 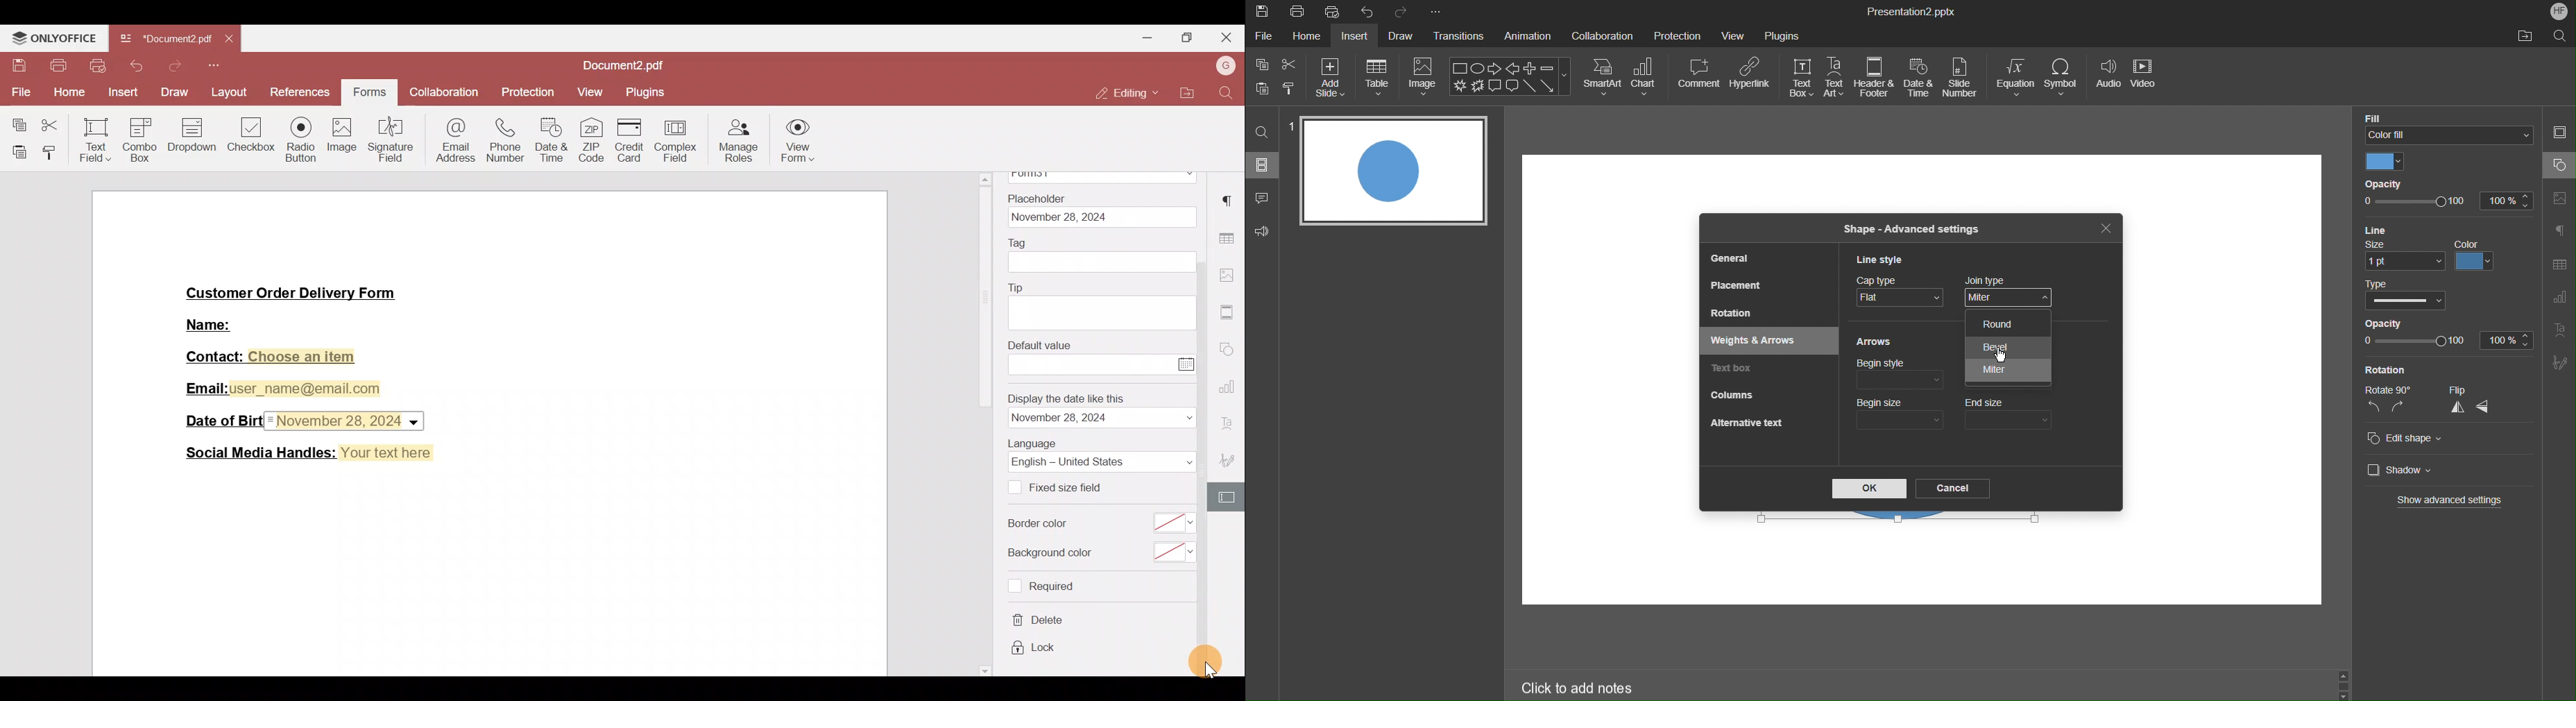 I want to click on scrollbar, so click(x=986, y=424).